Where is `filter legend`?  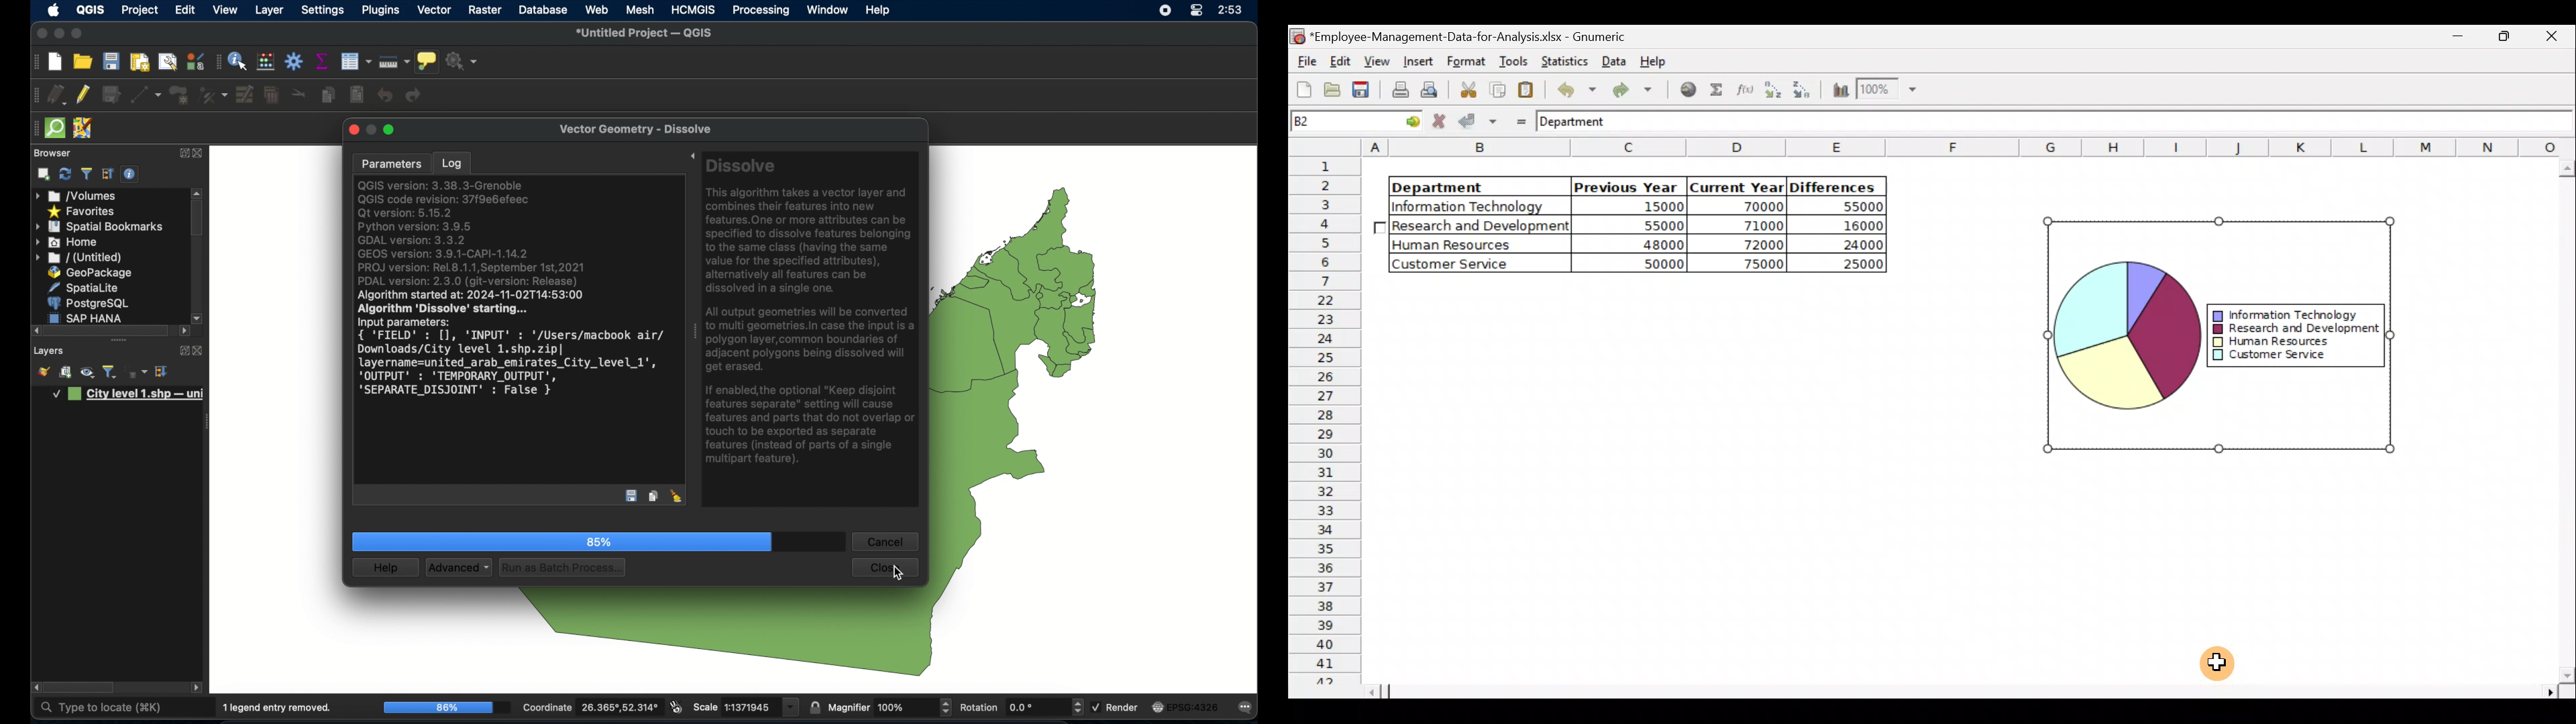
filter legend is located at coordinates (110, 372).